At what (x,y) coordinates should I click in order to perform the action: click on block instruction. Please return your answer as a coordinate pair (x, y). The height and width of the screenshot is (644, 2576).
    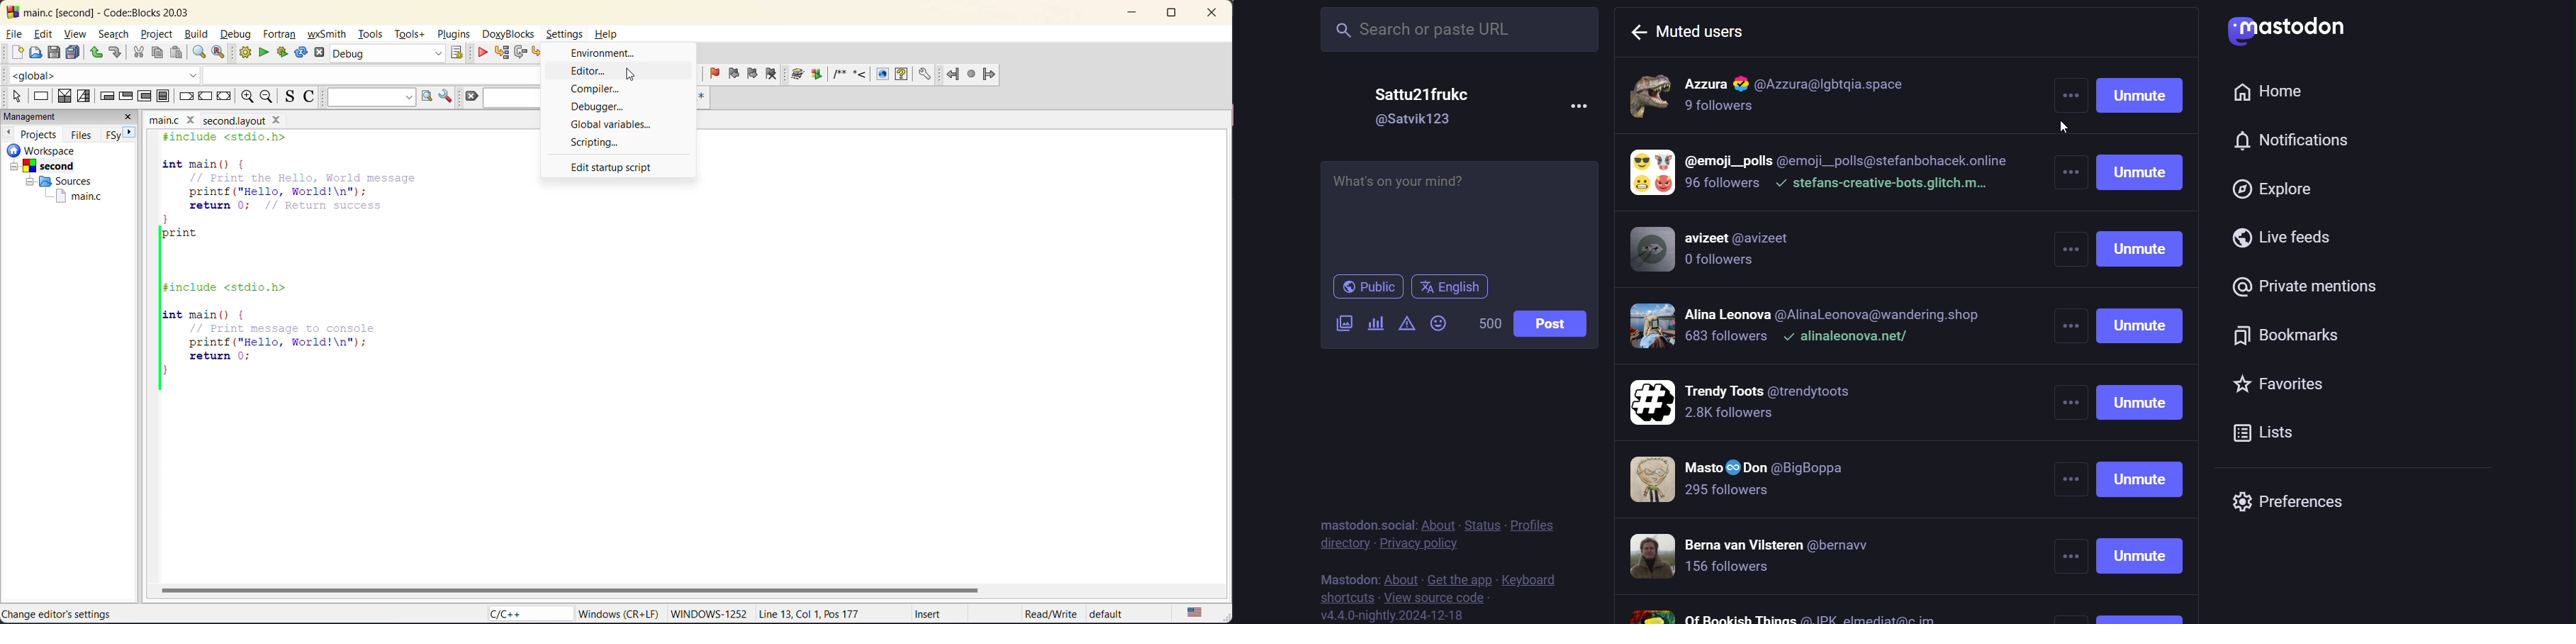
    Looking at the image, I should click on (163, 96).